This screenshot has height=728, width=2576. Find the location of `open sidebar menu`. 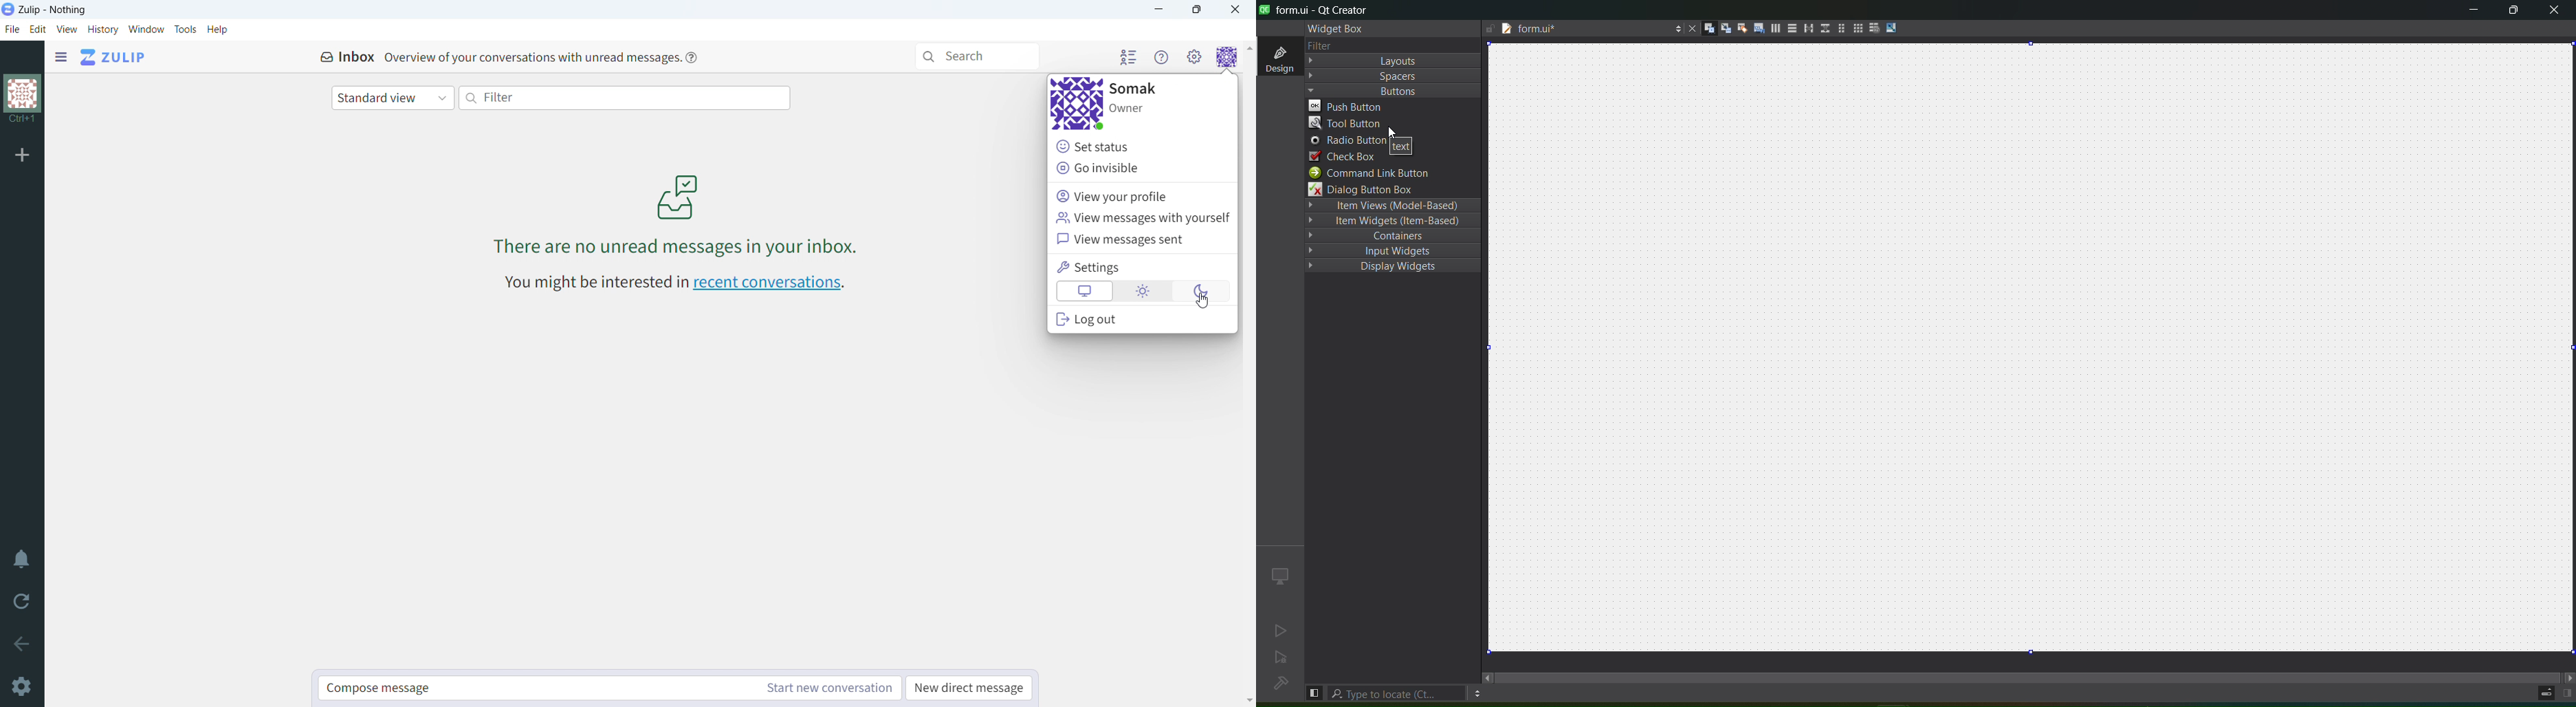

open sidebar menu is located at coordinates (61, 57).